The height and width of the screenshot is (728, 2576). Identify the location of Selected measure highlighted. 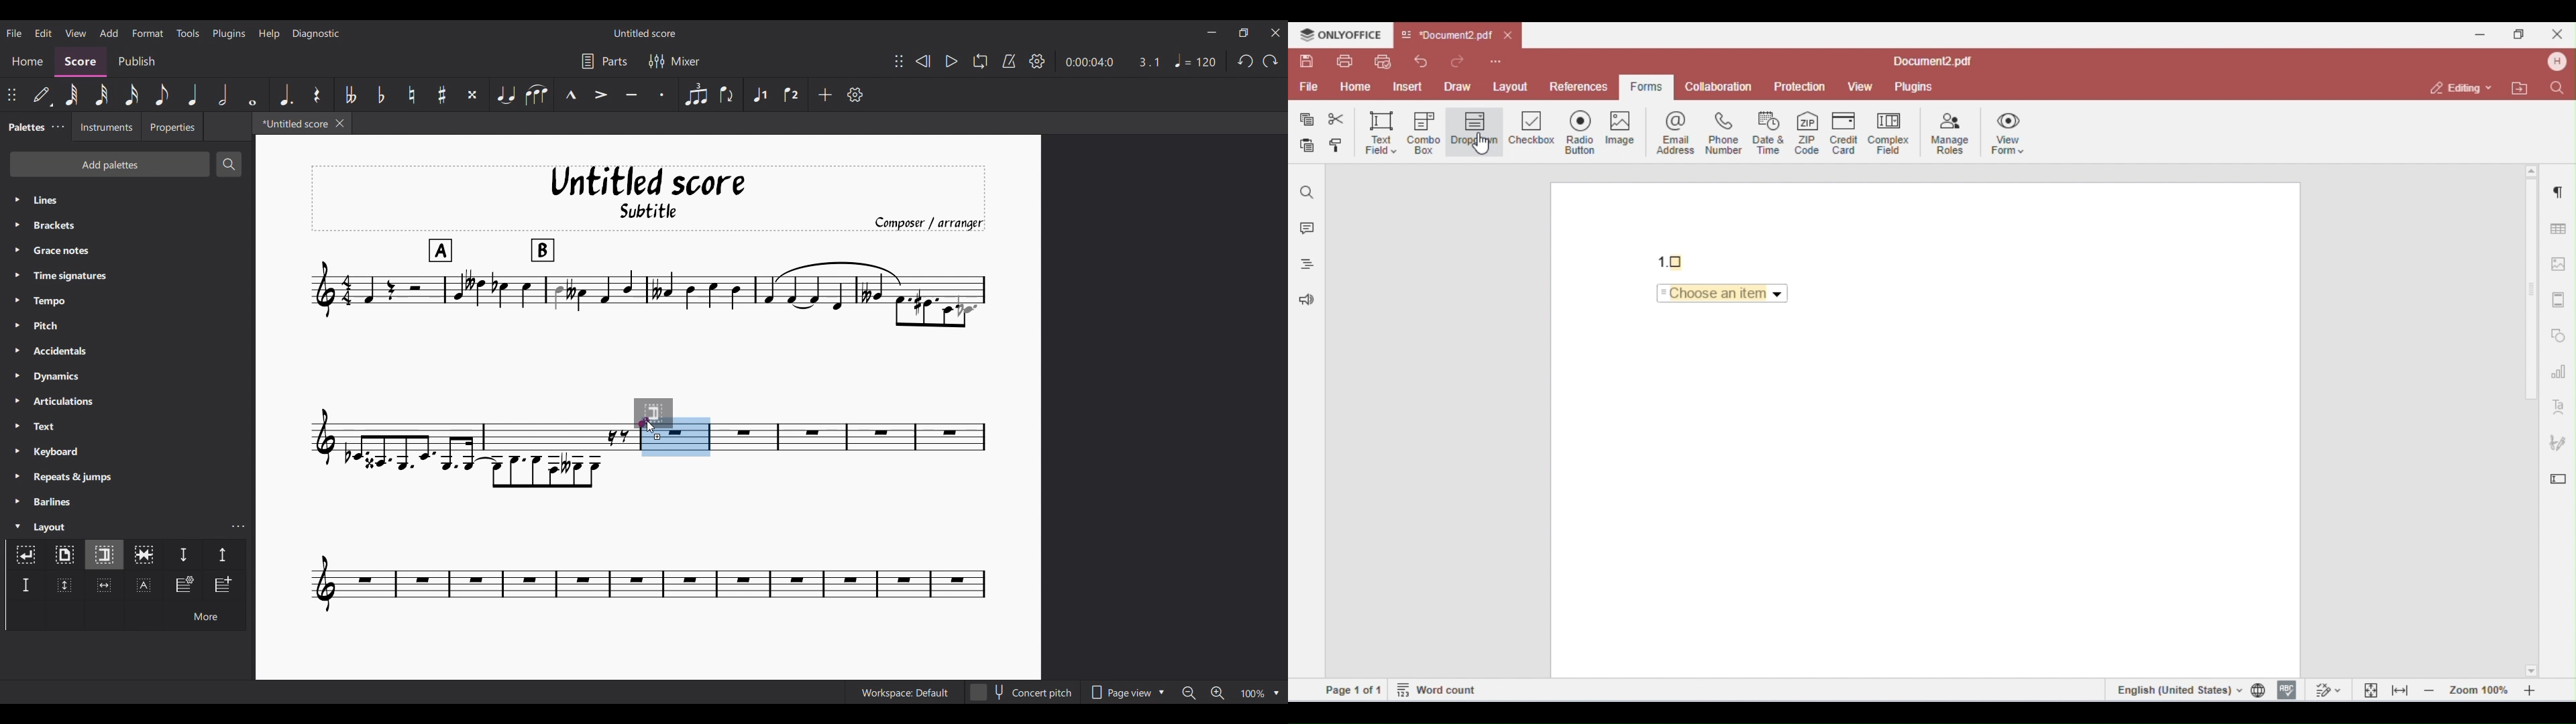
(692, 437).